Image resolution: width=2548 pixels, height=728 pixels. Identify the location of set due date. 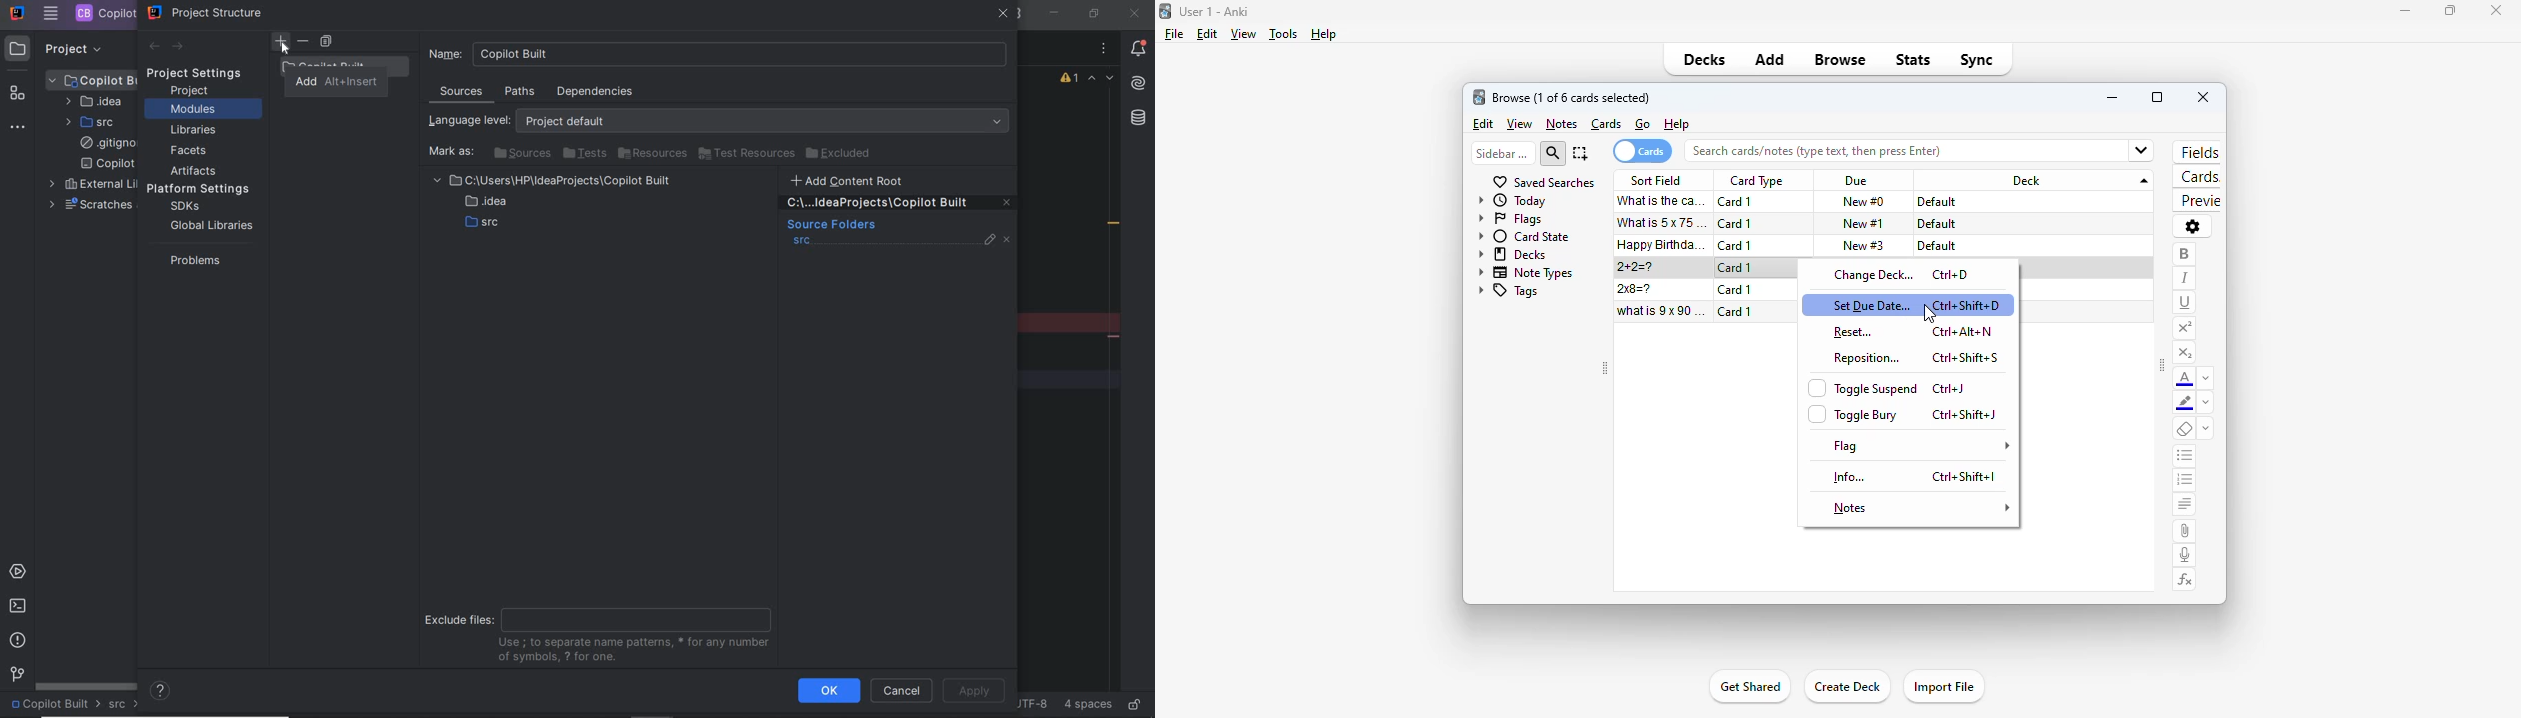
(1871, 305).